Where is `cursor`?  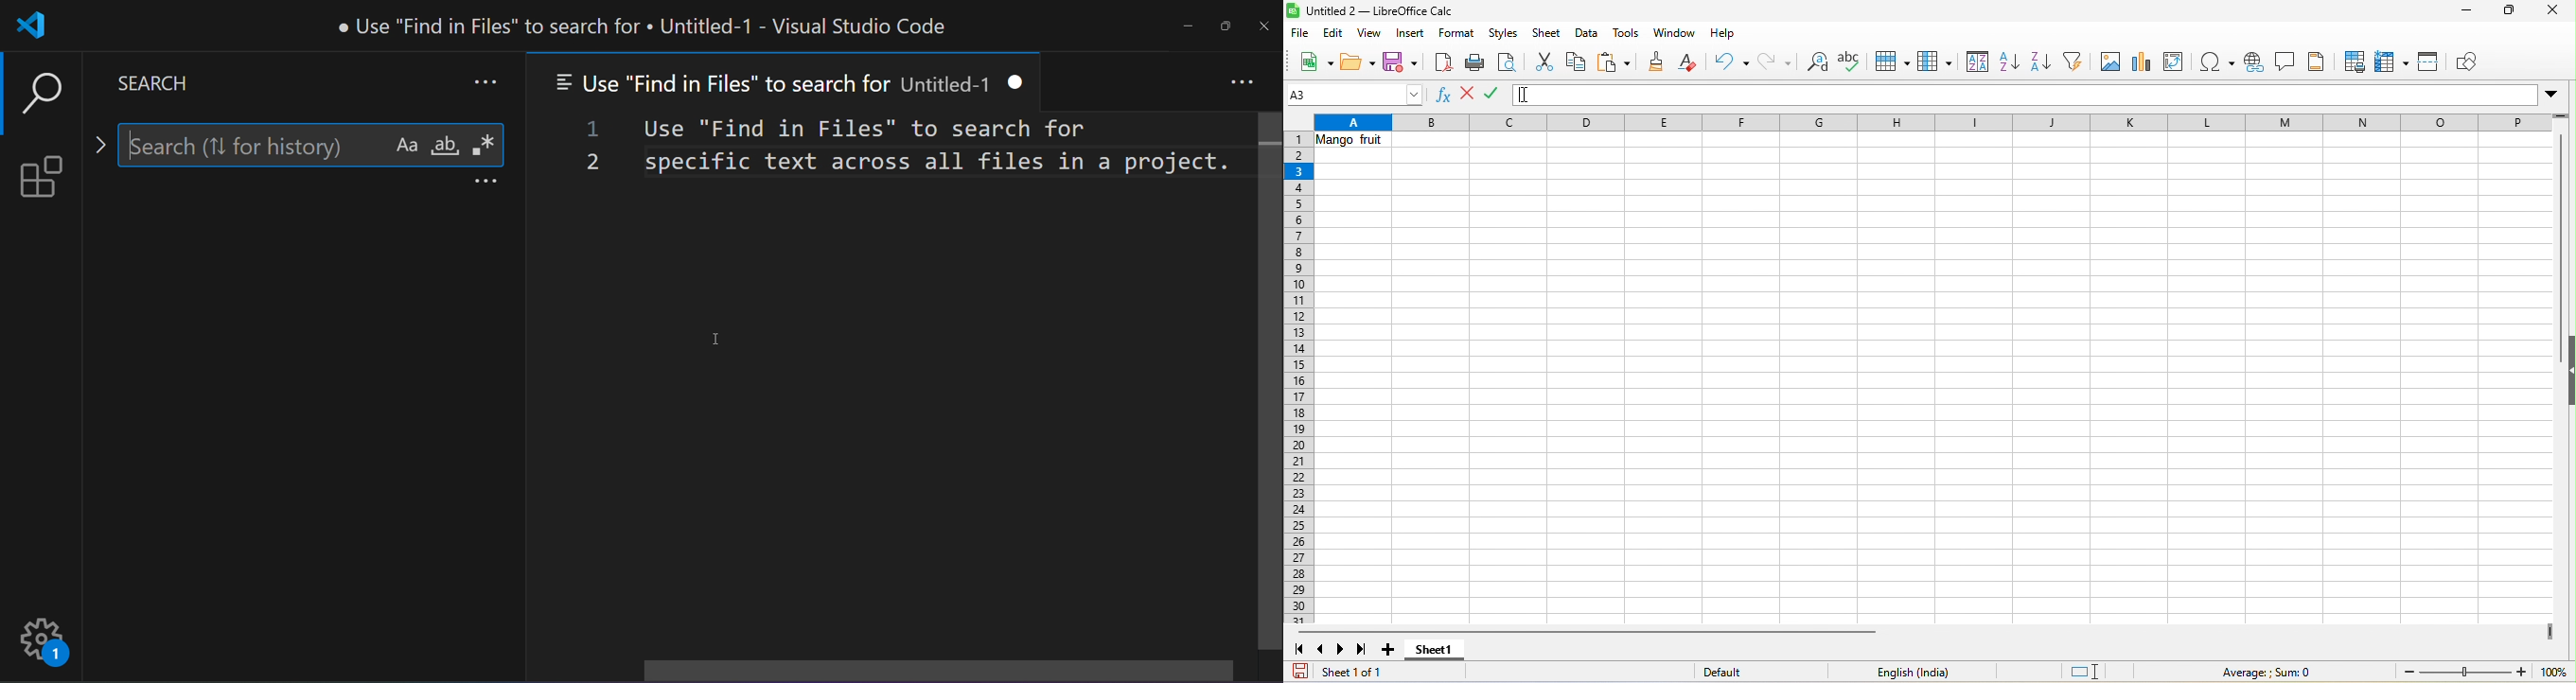
cursor is located at coordinates (1531, 95).